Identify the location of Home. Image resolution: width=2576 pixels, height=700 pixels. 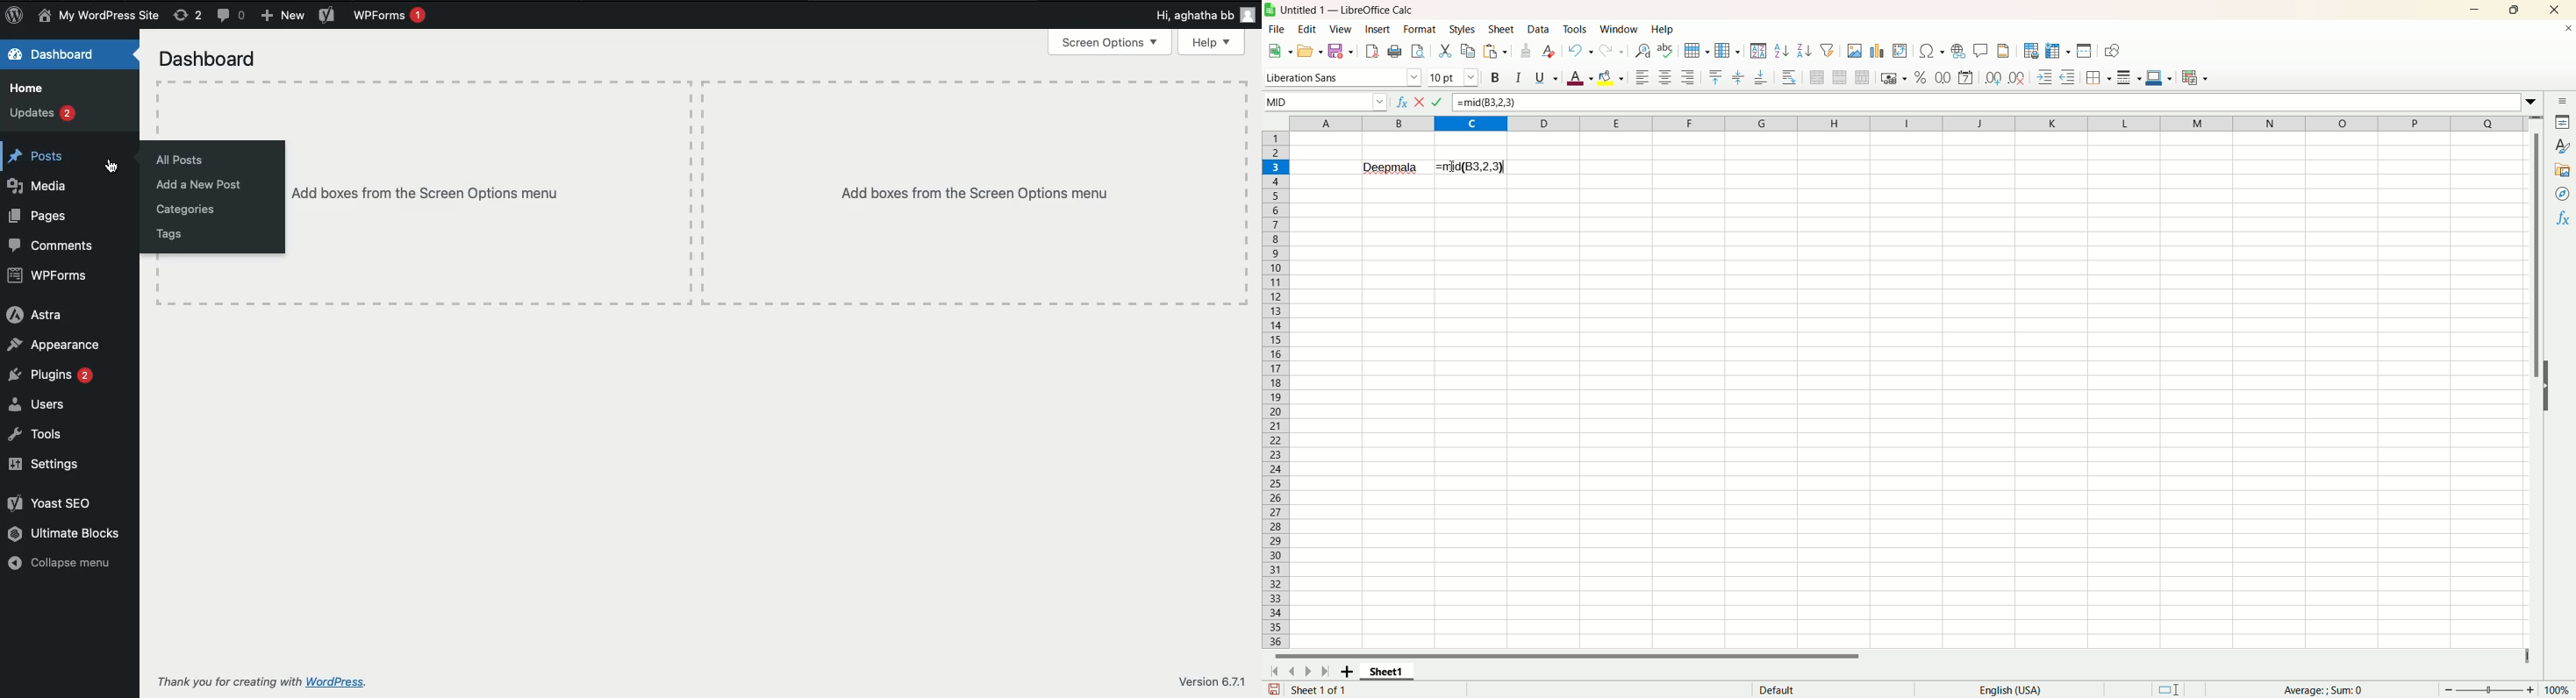
(32, 89).